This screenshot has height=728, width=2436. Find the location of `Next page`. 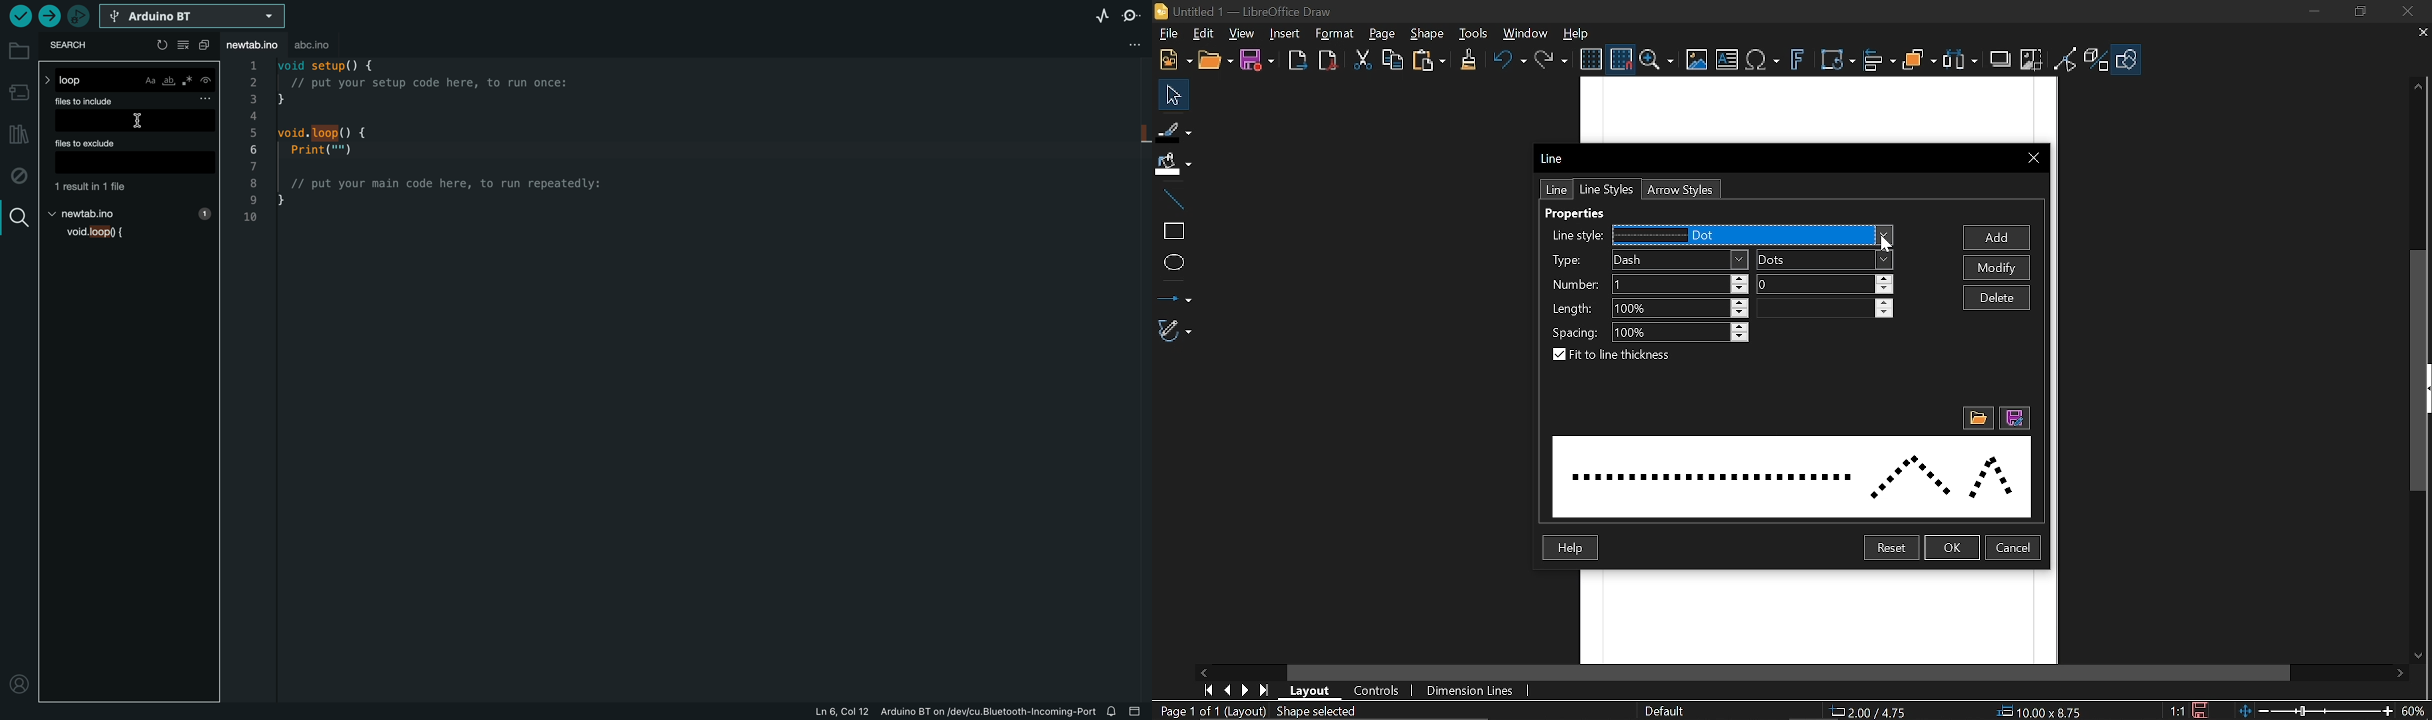

Next page is located at coordinates (1249, 689).